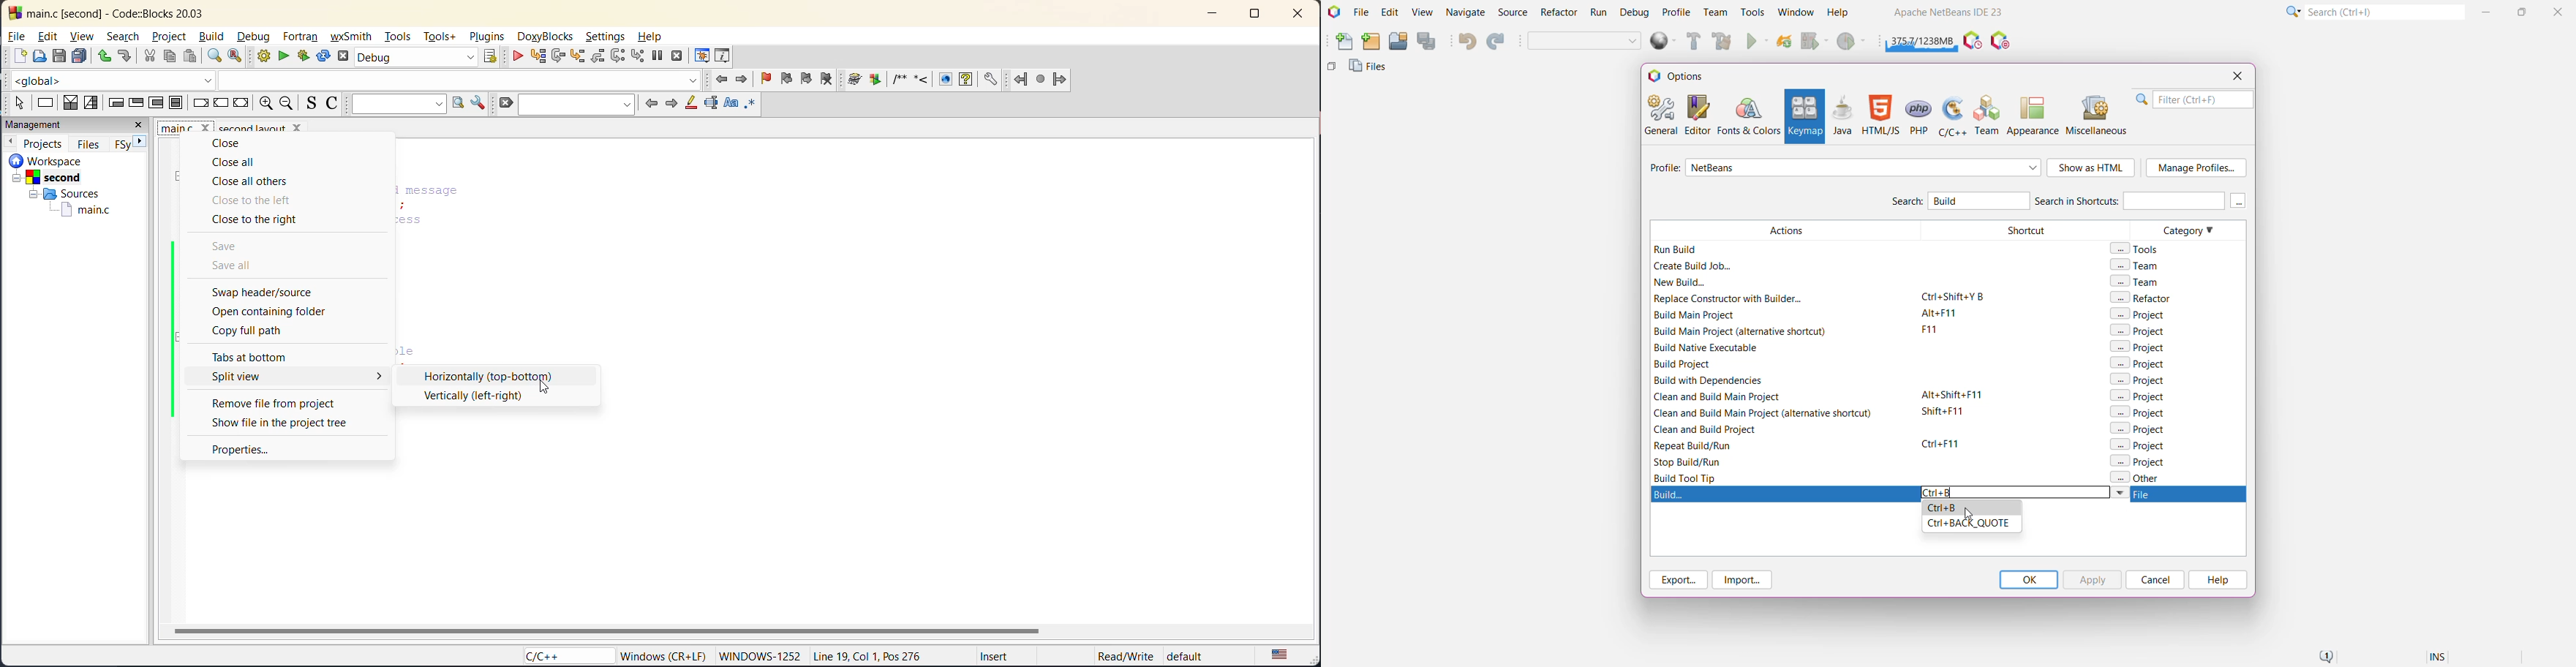 The height and width of the screenshot is (672, 2576). What do you see at coordinates (34, 125) in the screenshot?
I see `management` at bounding box center [34, 125].